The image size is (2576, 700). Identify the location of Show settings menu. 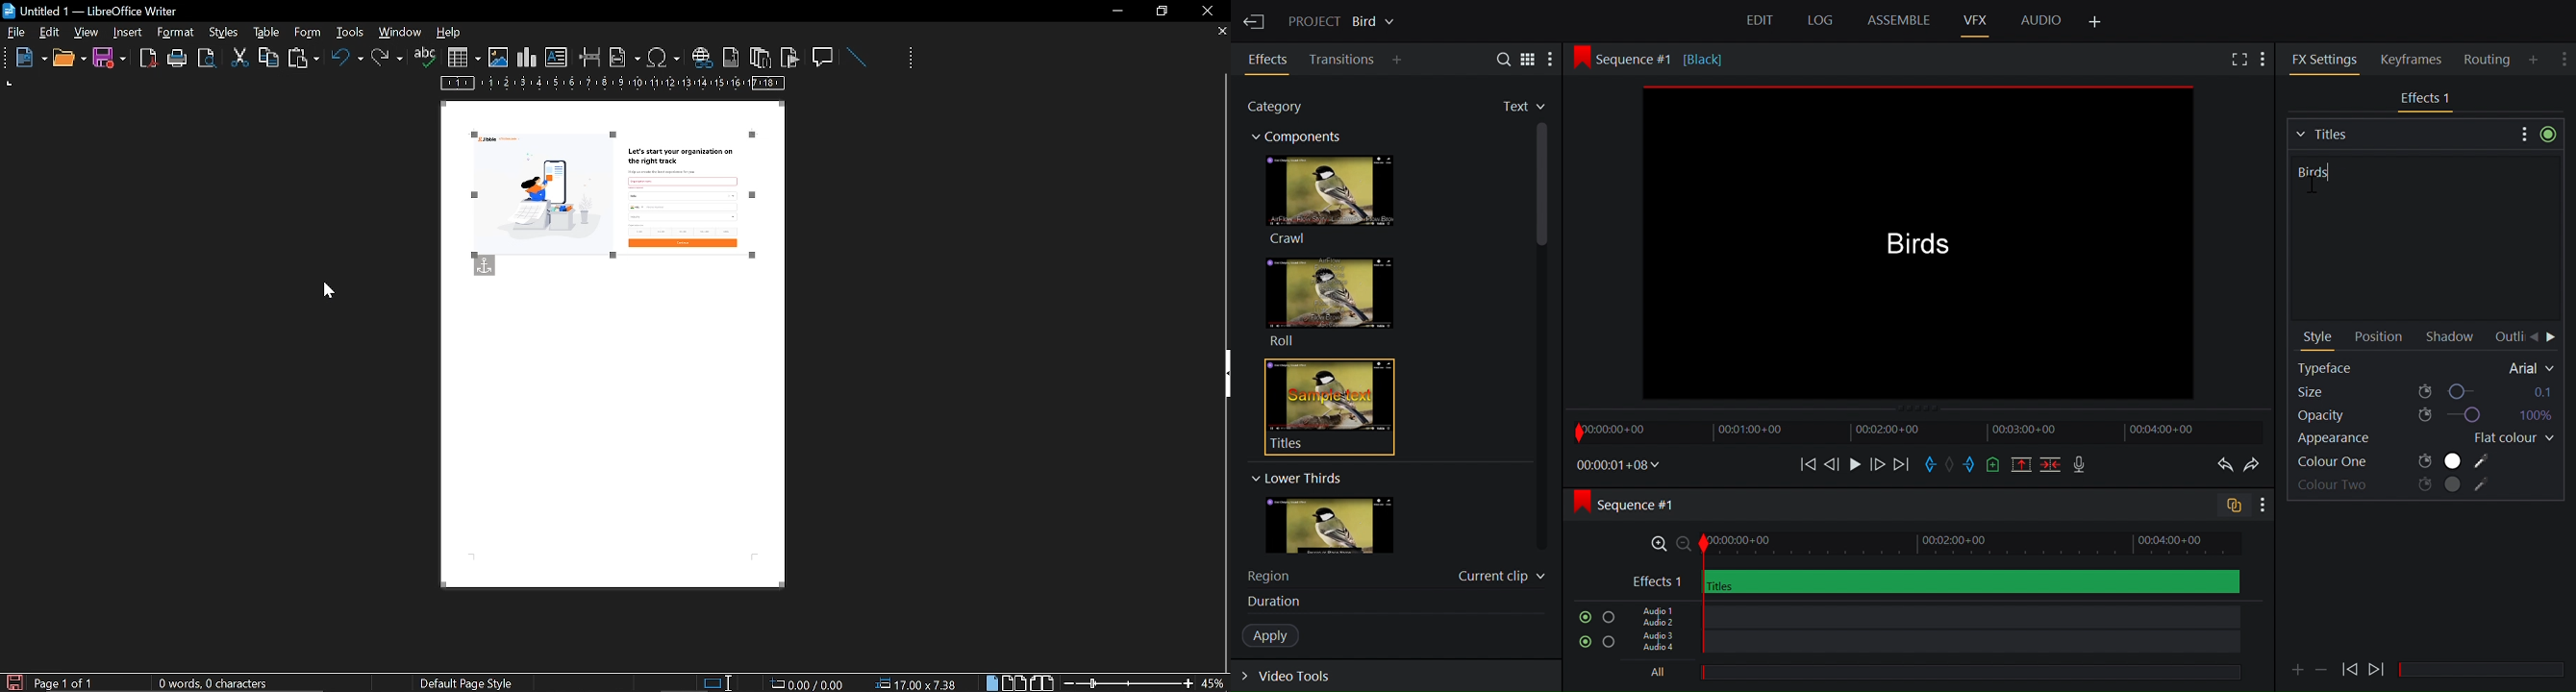
(2566, 56).